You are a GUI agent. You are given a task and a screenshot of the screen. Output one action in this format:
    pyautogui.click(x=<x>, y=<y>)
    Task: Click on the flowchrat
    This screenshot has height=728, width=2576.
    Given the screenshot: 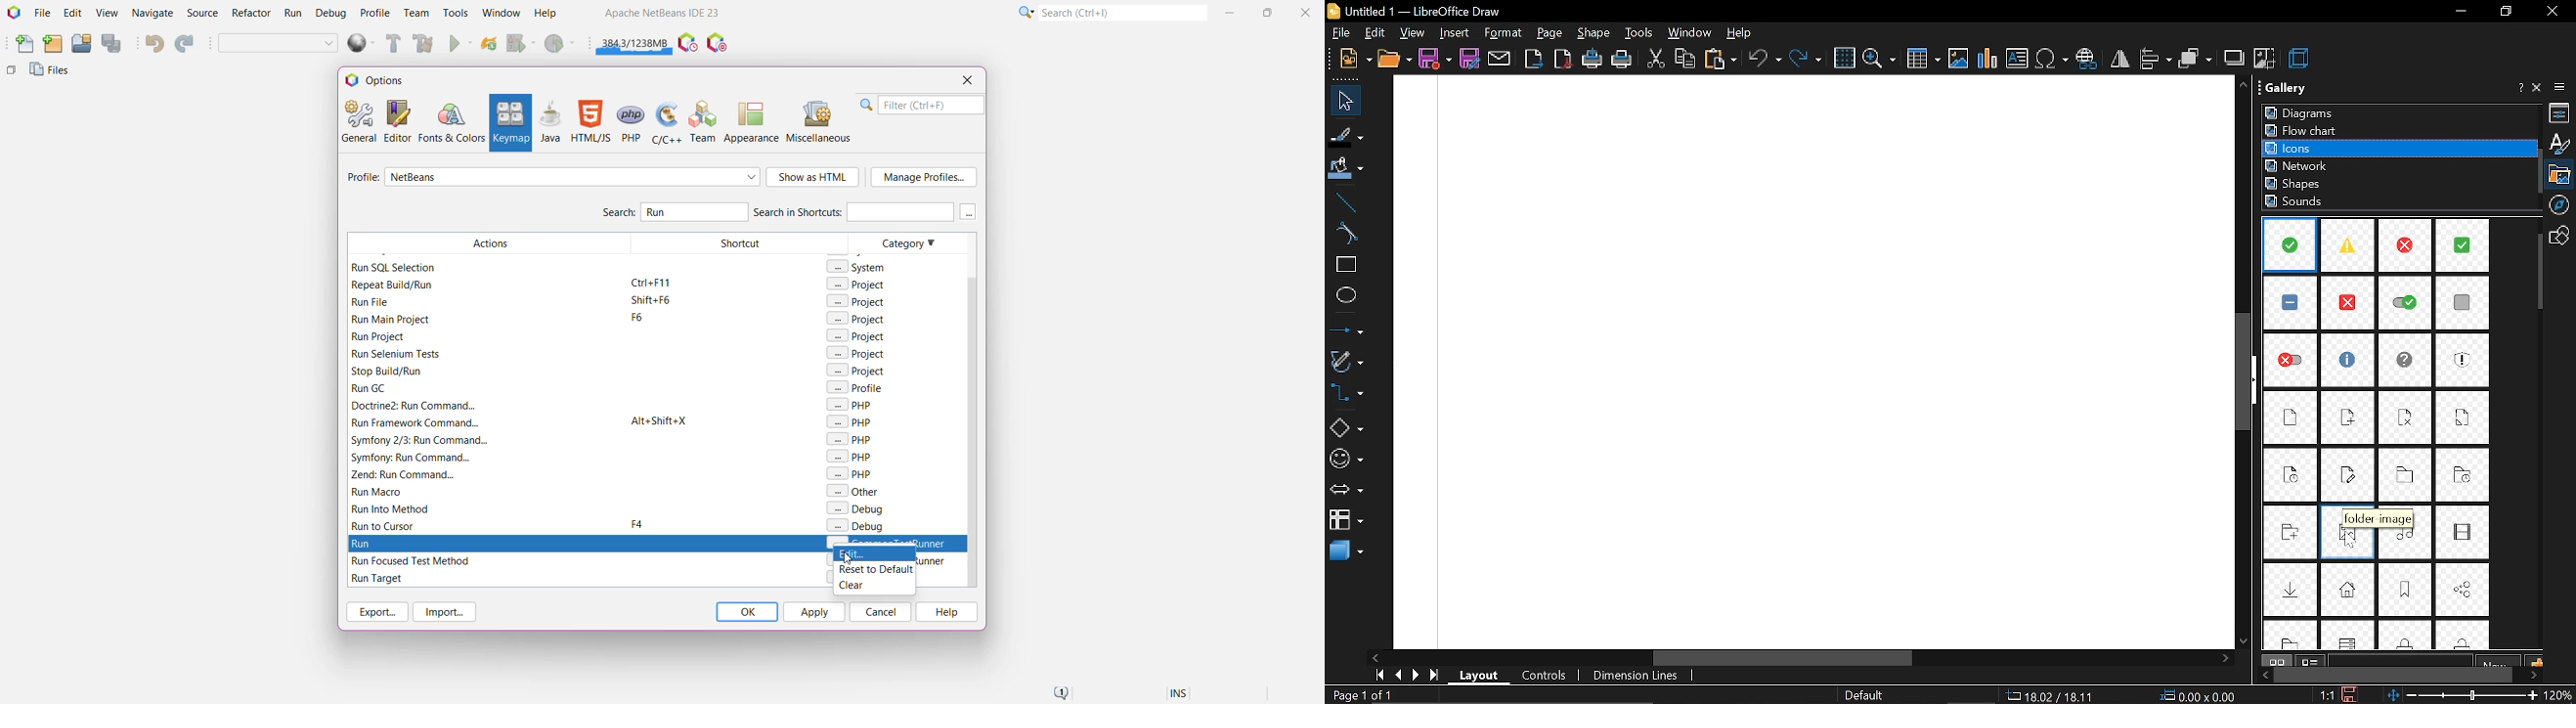 What is the action you would take?
    pyautogui.click(x=2305, y=130)
    